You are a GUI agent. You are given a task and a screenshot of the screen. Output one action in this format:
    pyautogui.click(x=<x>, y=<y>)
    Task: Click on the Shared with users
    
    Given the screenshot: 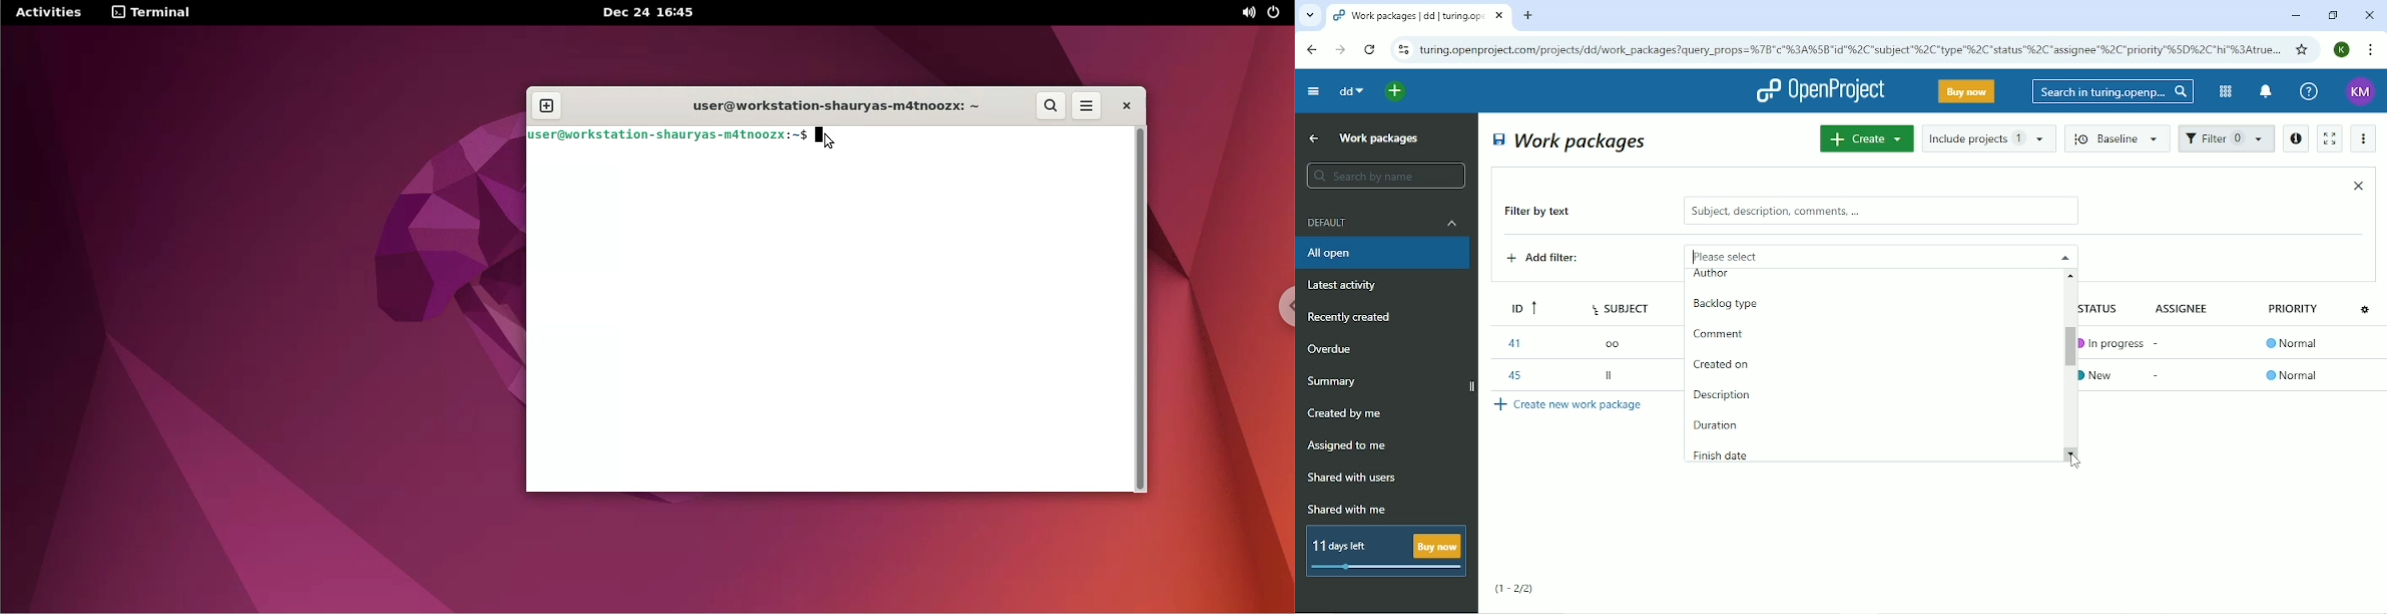 What is the action you would take?
    pyautogui.click(x=1353, y=478)
    